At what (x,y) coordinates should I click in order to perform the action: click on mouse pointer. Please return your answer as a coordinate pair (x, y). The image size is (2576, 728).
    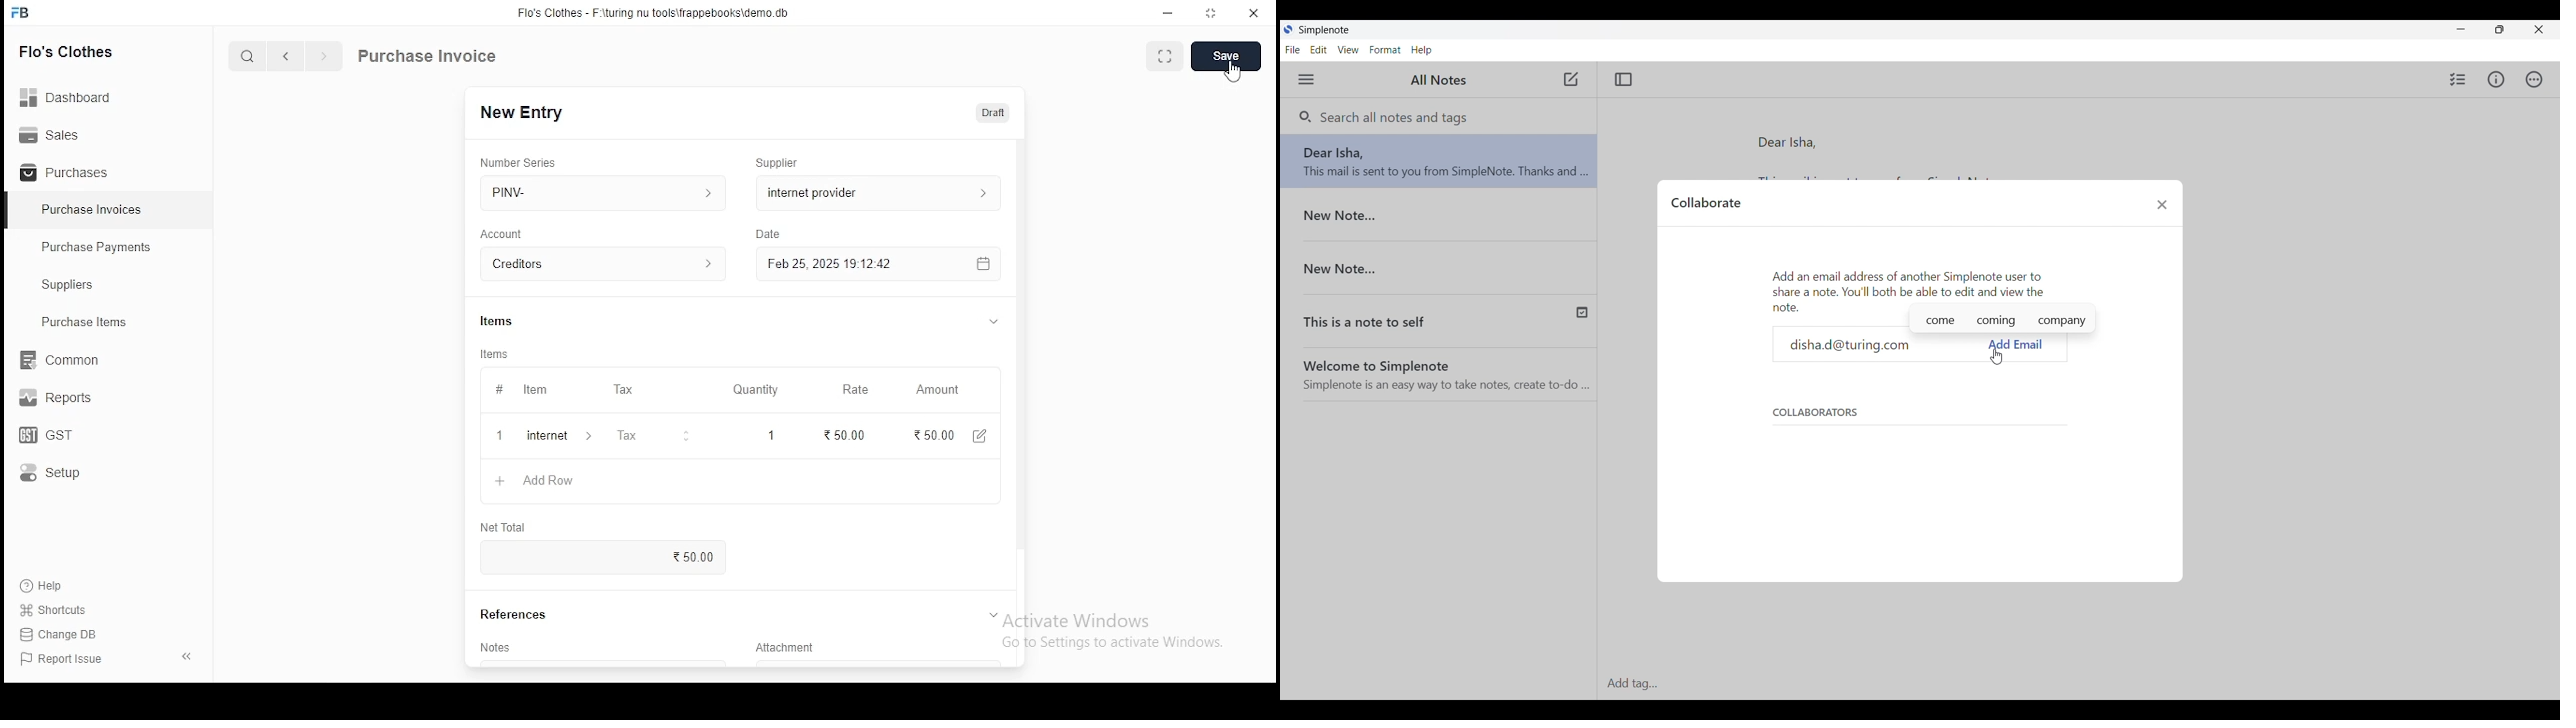
    Looking at the image, I should click on (1235, 74).